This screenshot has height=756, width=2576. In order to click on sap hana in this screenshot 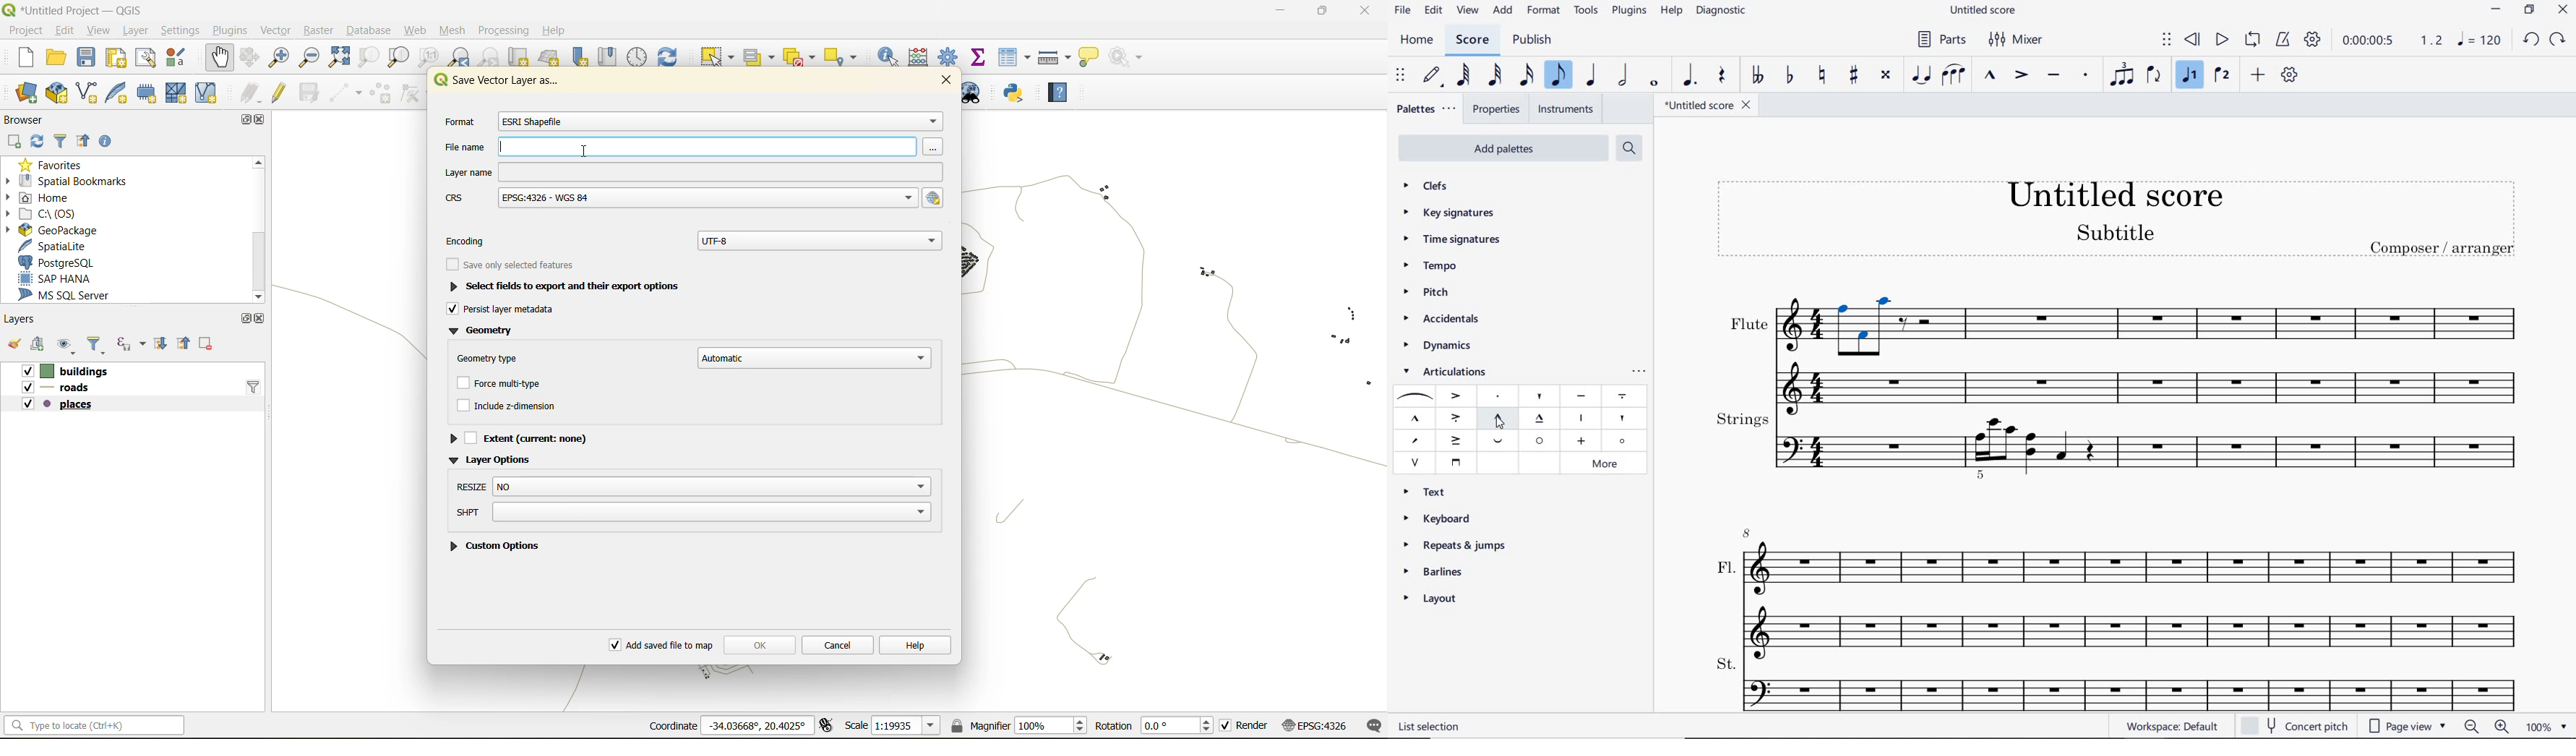, I will do `click(59, 279)`.